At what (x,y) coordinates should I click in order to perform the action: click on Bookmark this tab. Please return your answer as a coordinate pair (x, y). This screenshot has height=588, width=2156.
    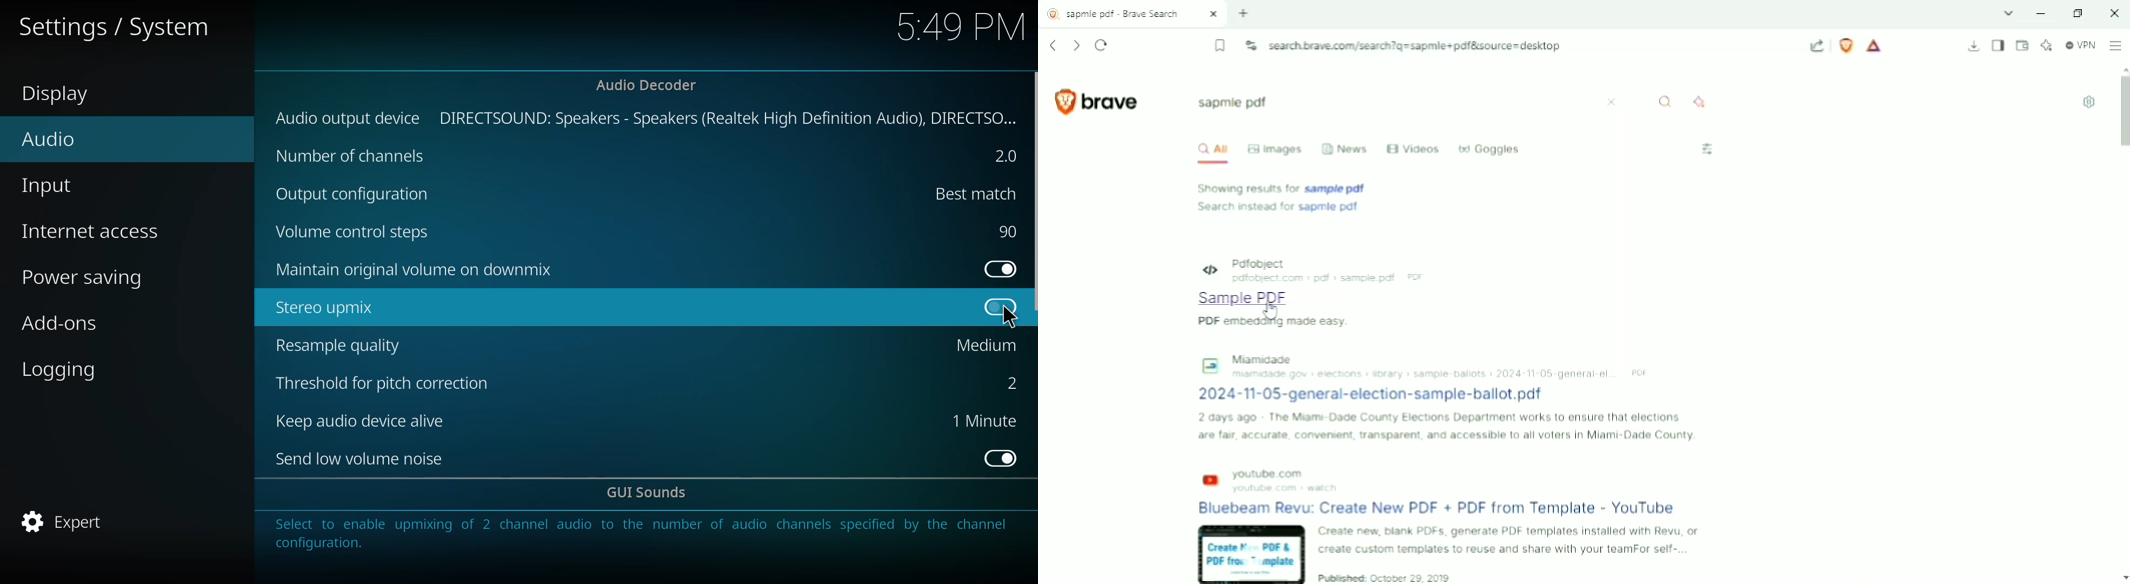
    Looking at the image, I should click on (1221, 46).